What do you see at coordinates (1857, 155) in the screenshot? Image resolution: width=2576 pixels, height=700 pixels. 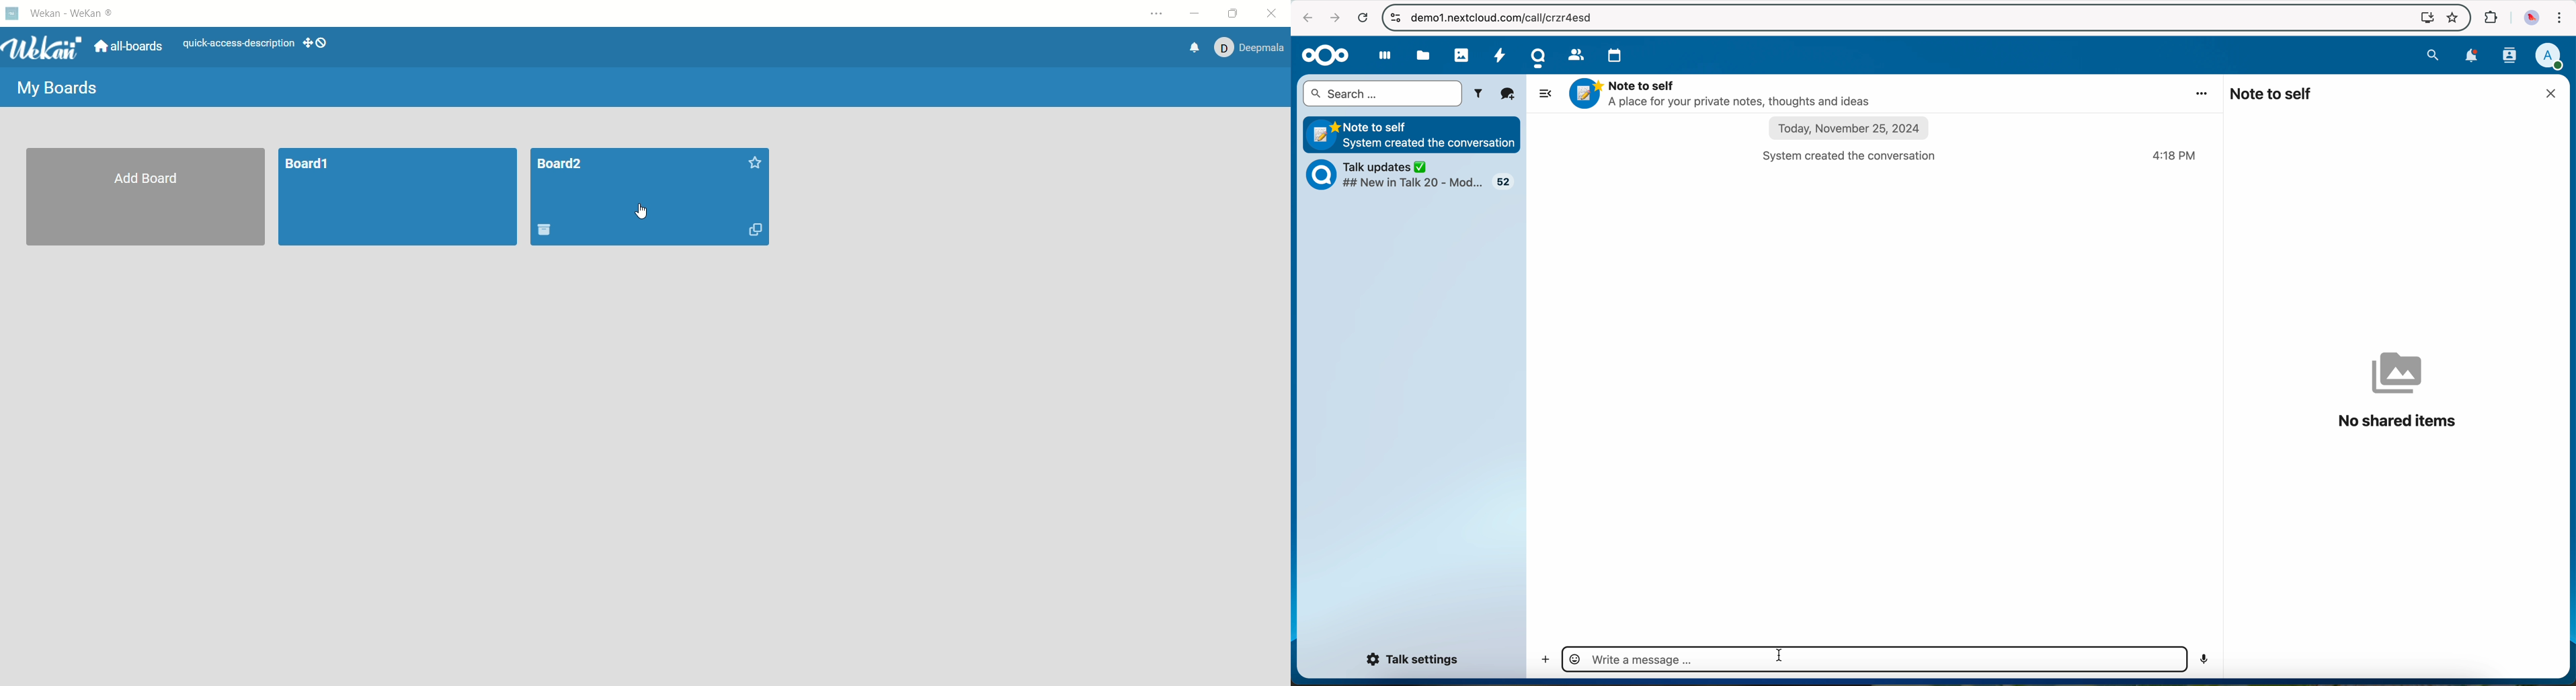 I see `system created the conversation` at bounding box center [1857, 155].